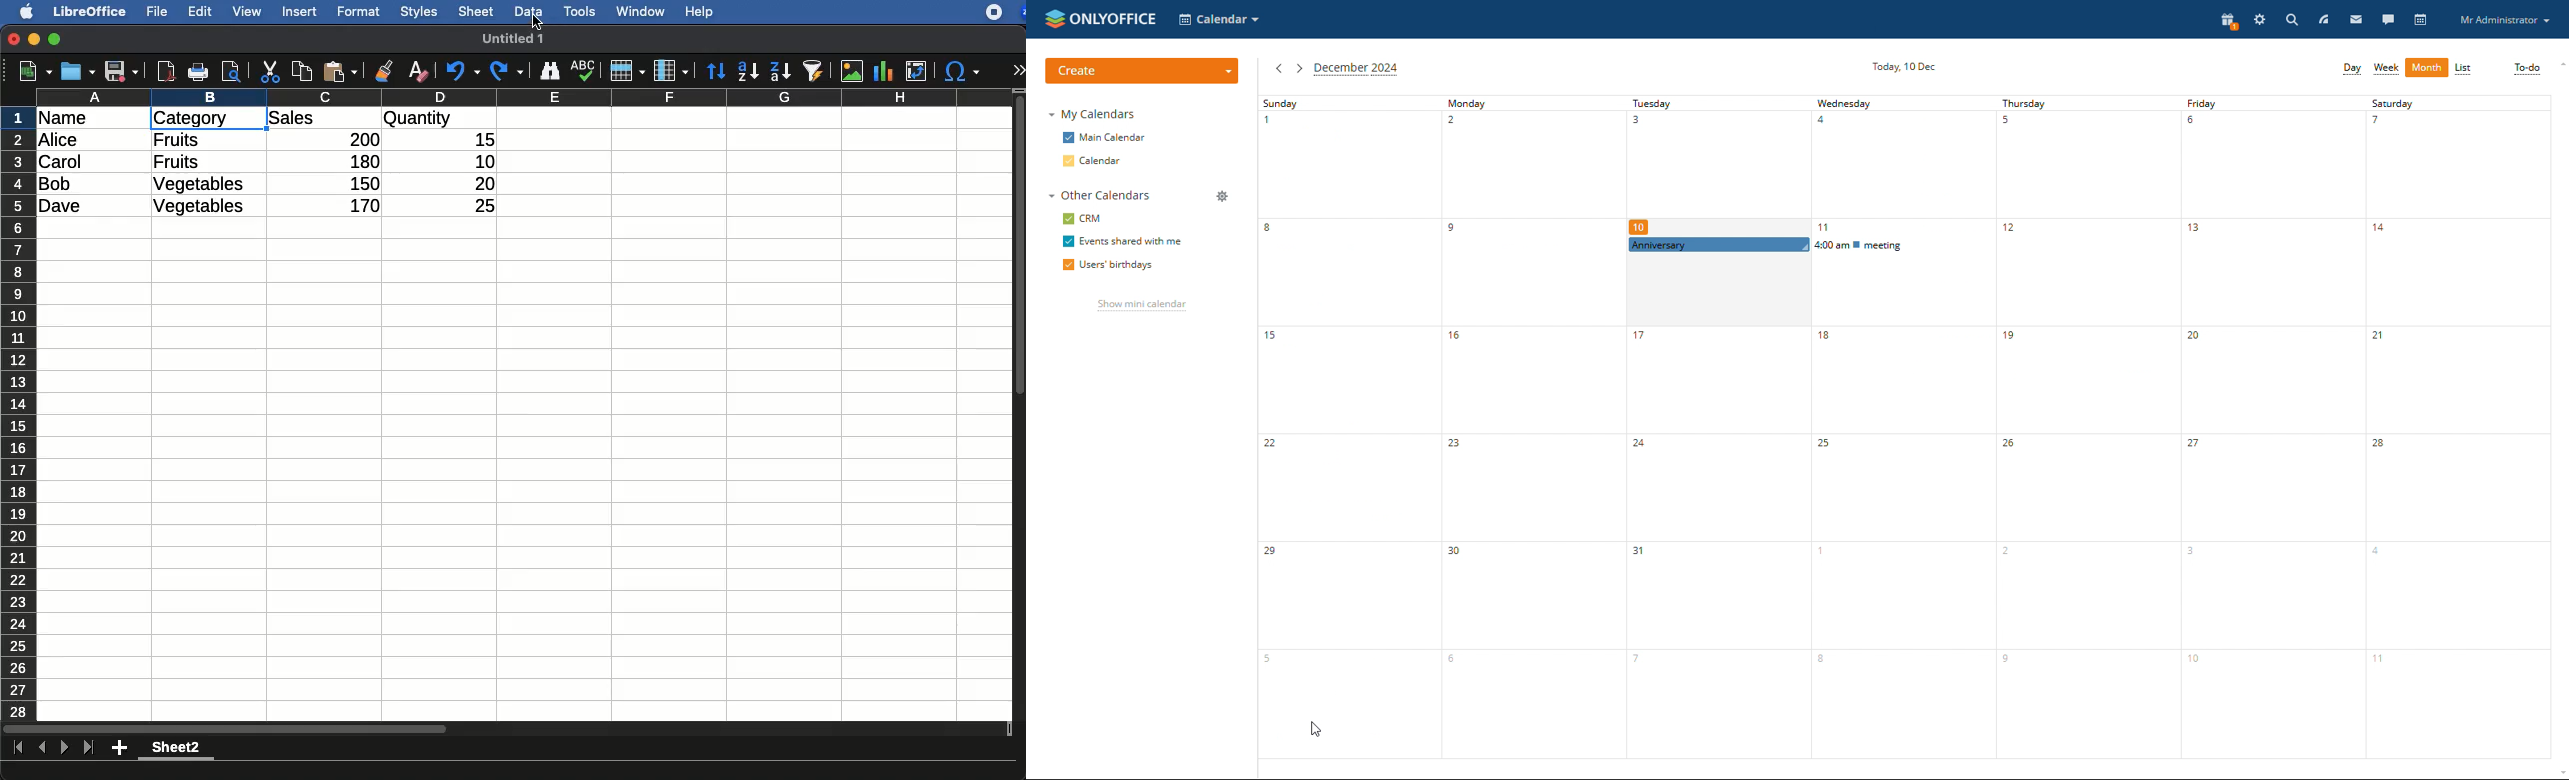 The image size is (2576, 784). I want to click on category, so click(190, 119).